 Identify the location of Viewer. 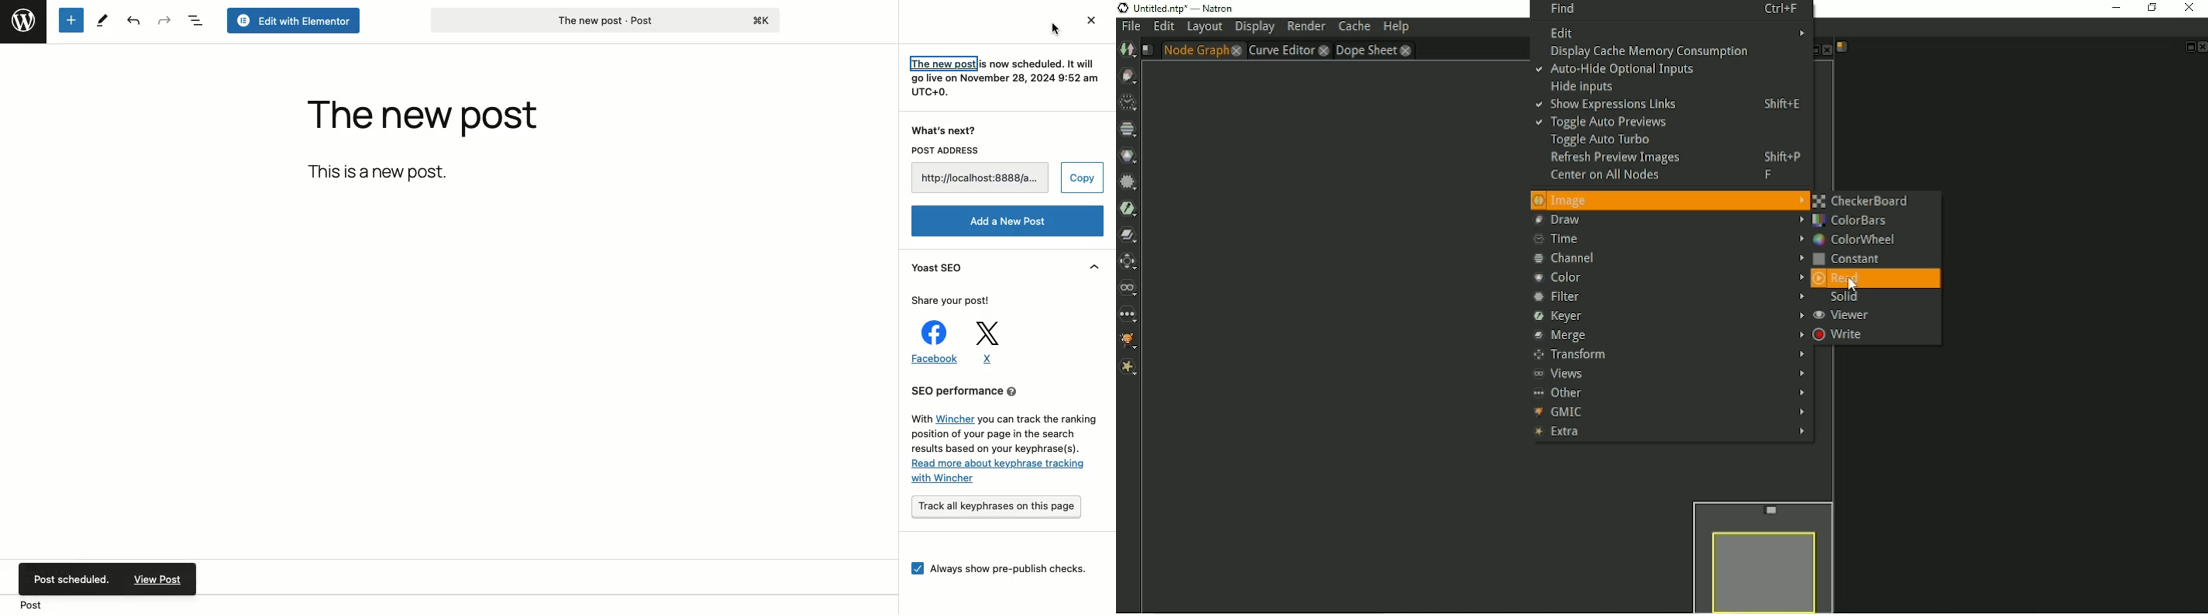
(1842, 316).